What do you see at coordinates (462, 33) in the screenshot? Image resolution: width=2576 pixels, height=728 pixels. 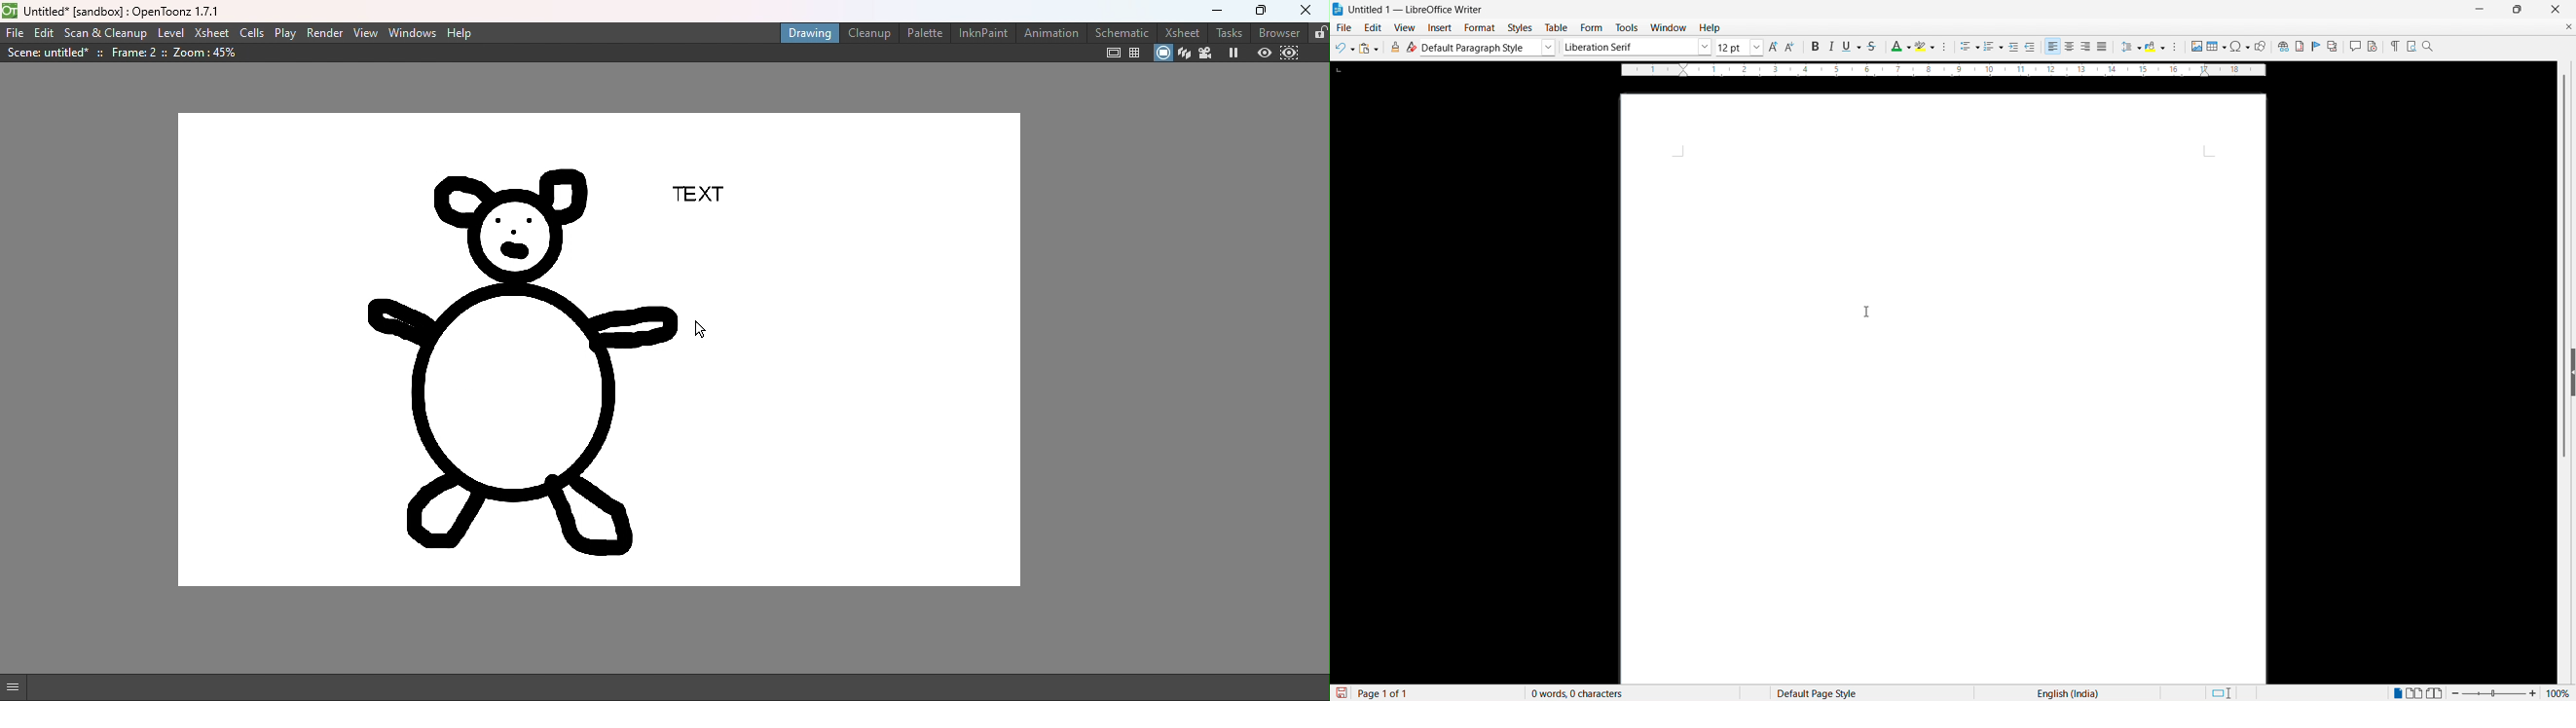 I see `Help` at bounding box center [462, 33].